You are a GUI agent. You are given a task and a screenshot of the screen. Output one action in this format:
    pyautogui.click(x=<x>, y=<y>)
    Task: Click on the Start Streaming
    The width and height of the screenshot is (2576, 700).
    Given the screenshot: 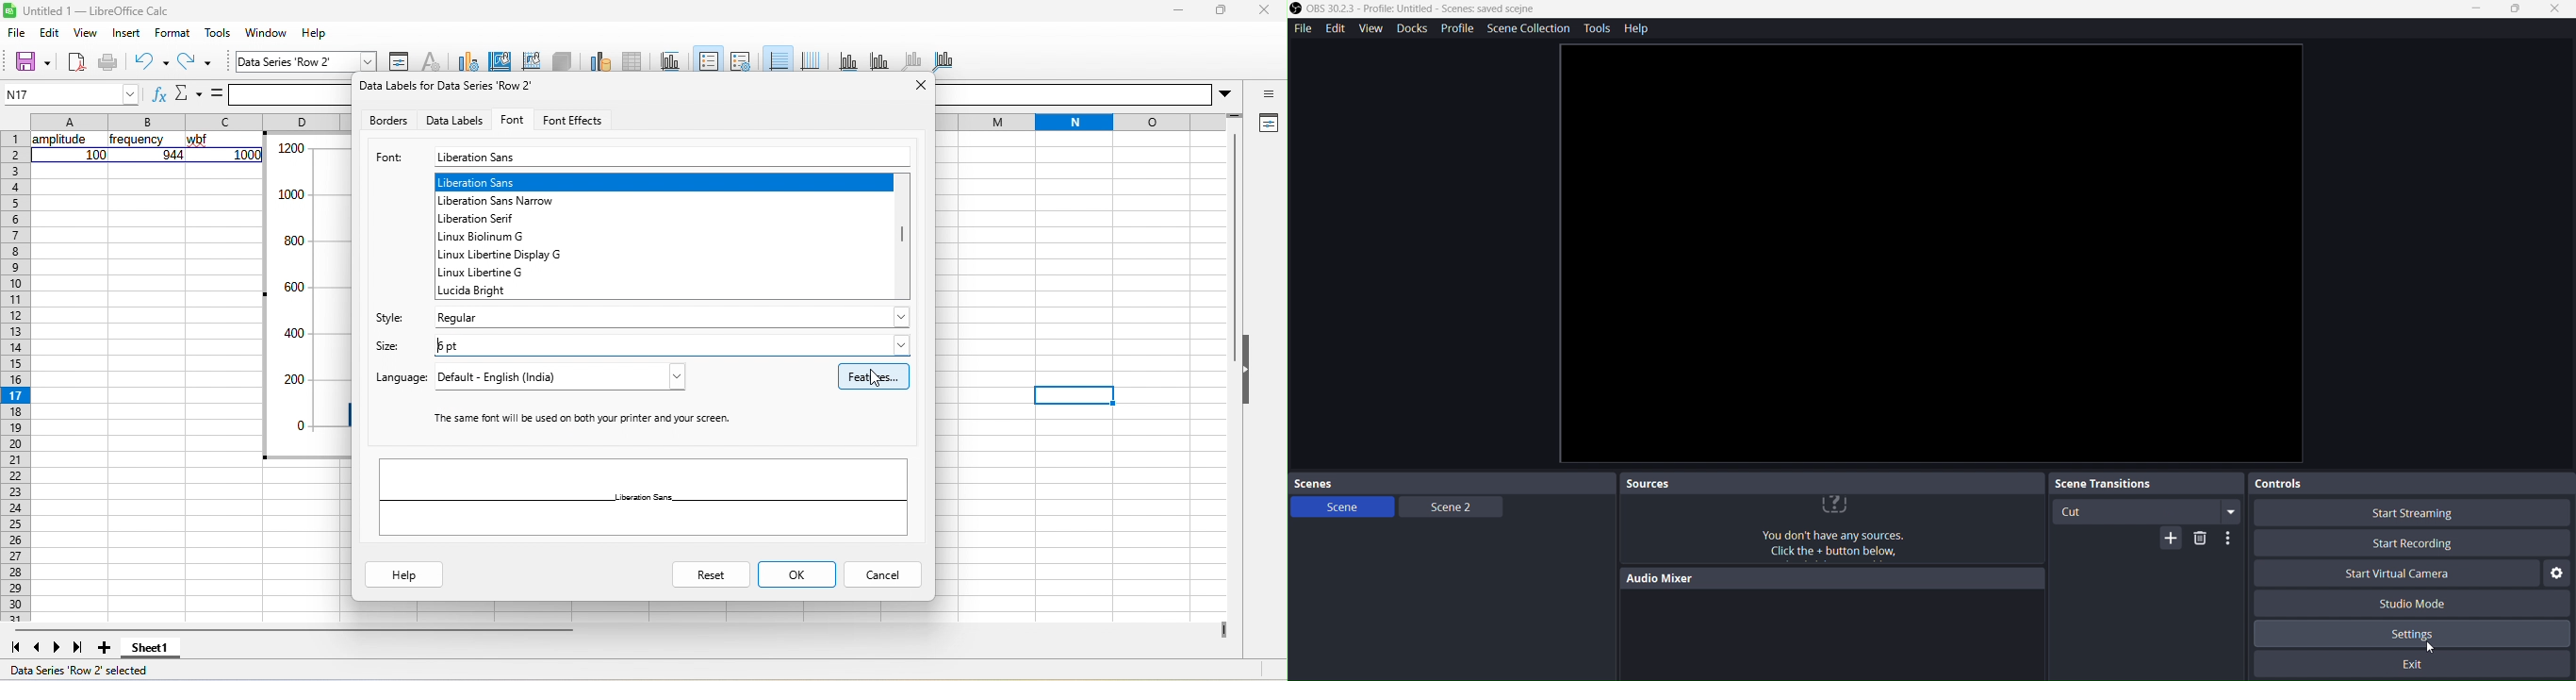 What is the action you would take?
    pyautogui.click(x=2408, y=514)
    